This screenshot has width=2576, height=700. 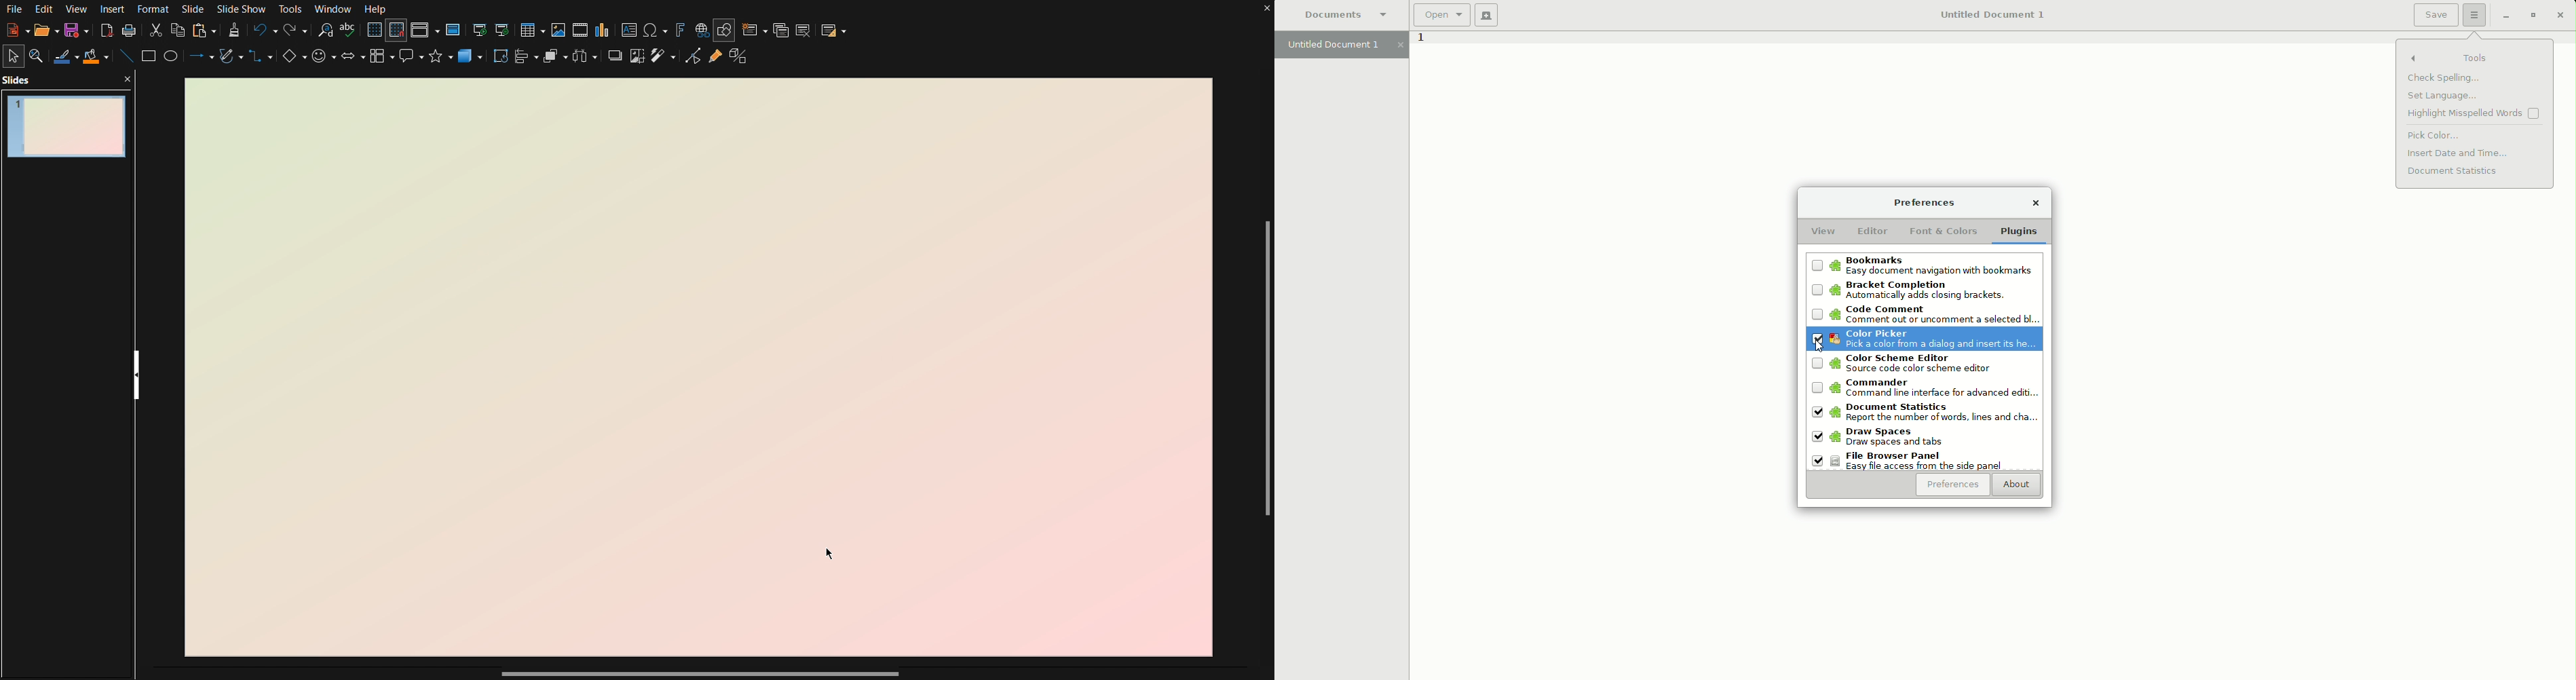 What do you see at coordinates (349, 31) in the screenshot?
I see `Spellcheck` at bounding box center [349, 31].